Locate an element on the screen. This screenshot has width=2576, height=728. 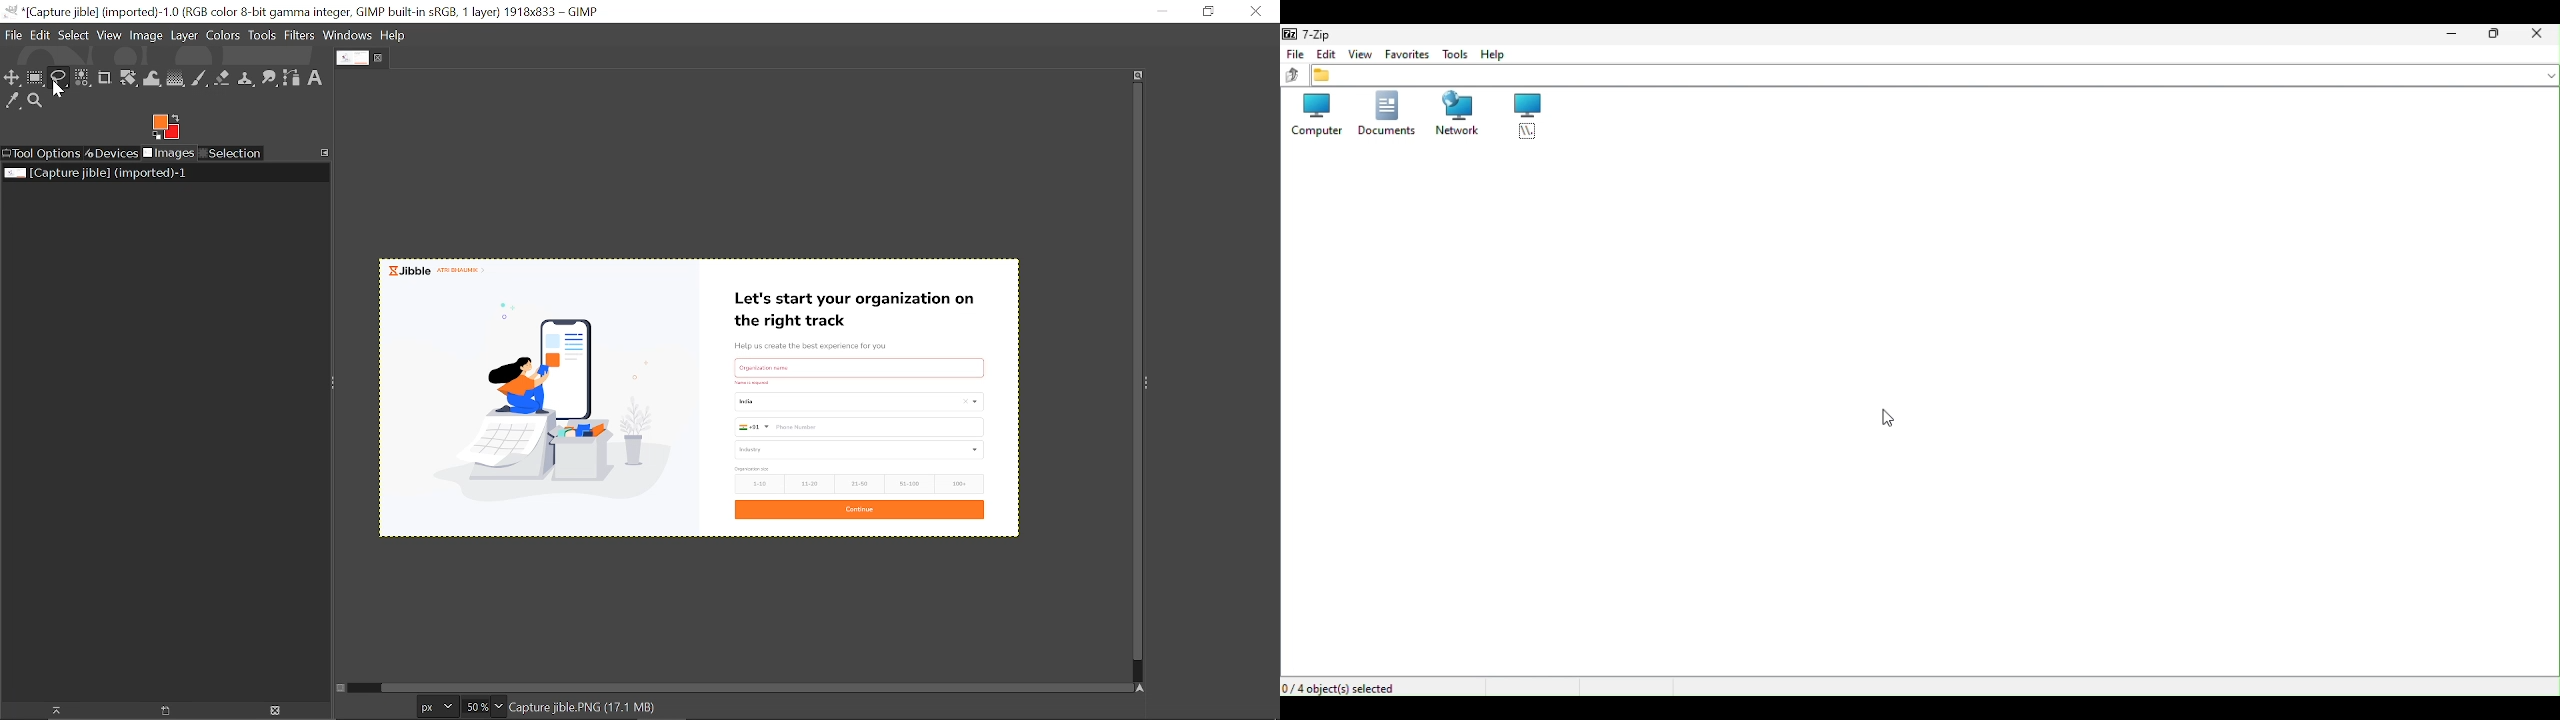
restore down is located at coordinates (1207, 11).